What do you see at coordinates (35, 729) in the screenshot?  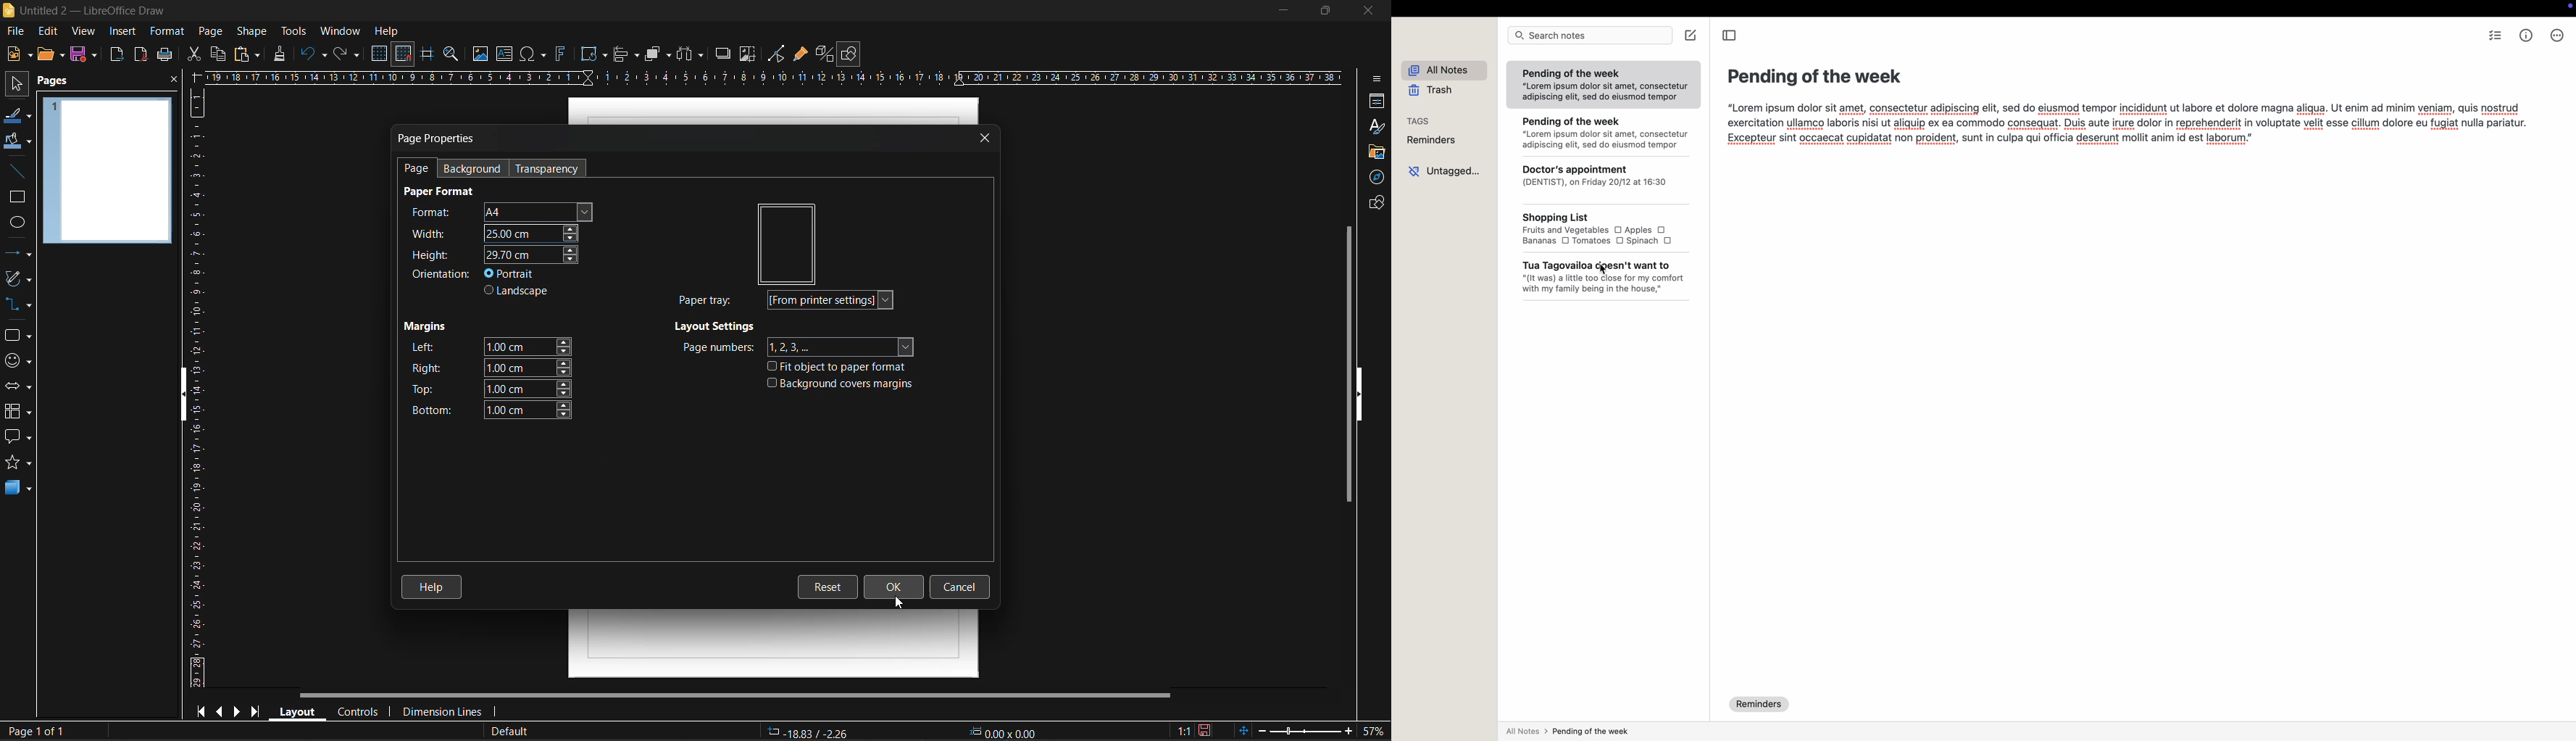 I see `page number` at bounding box center [35, 729].